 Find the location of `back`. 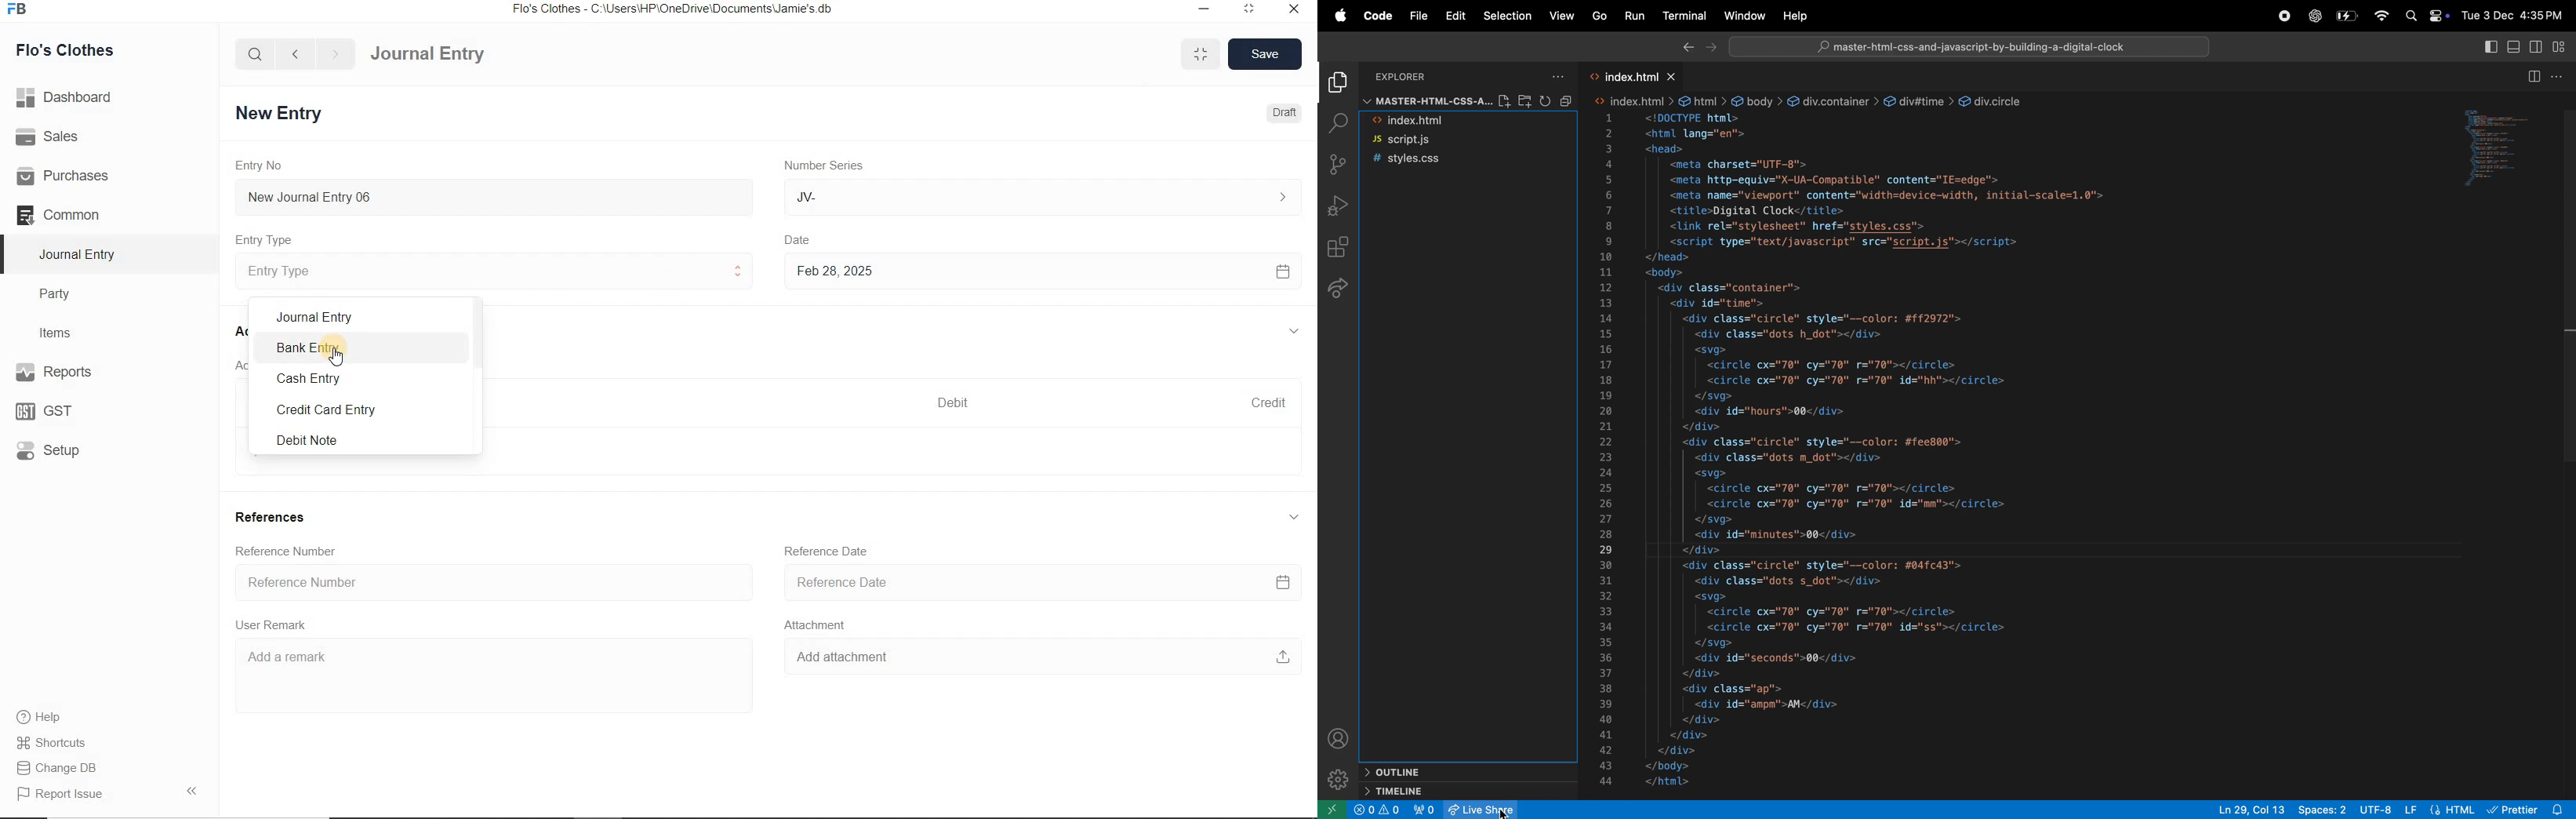

back is located at coordinates (295, 53).